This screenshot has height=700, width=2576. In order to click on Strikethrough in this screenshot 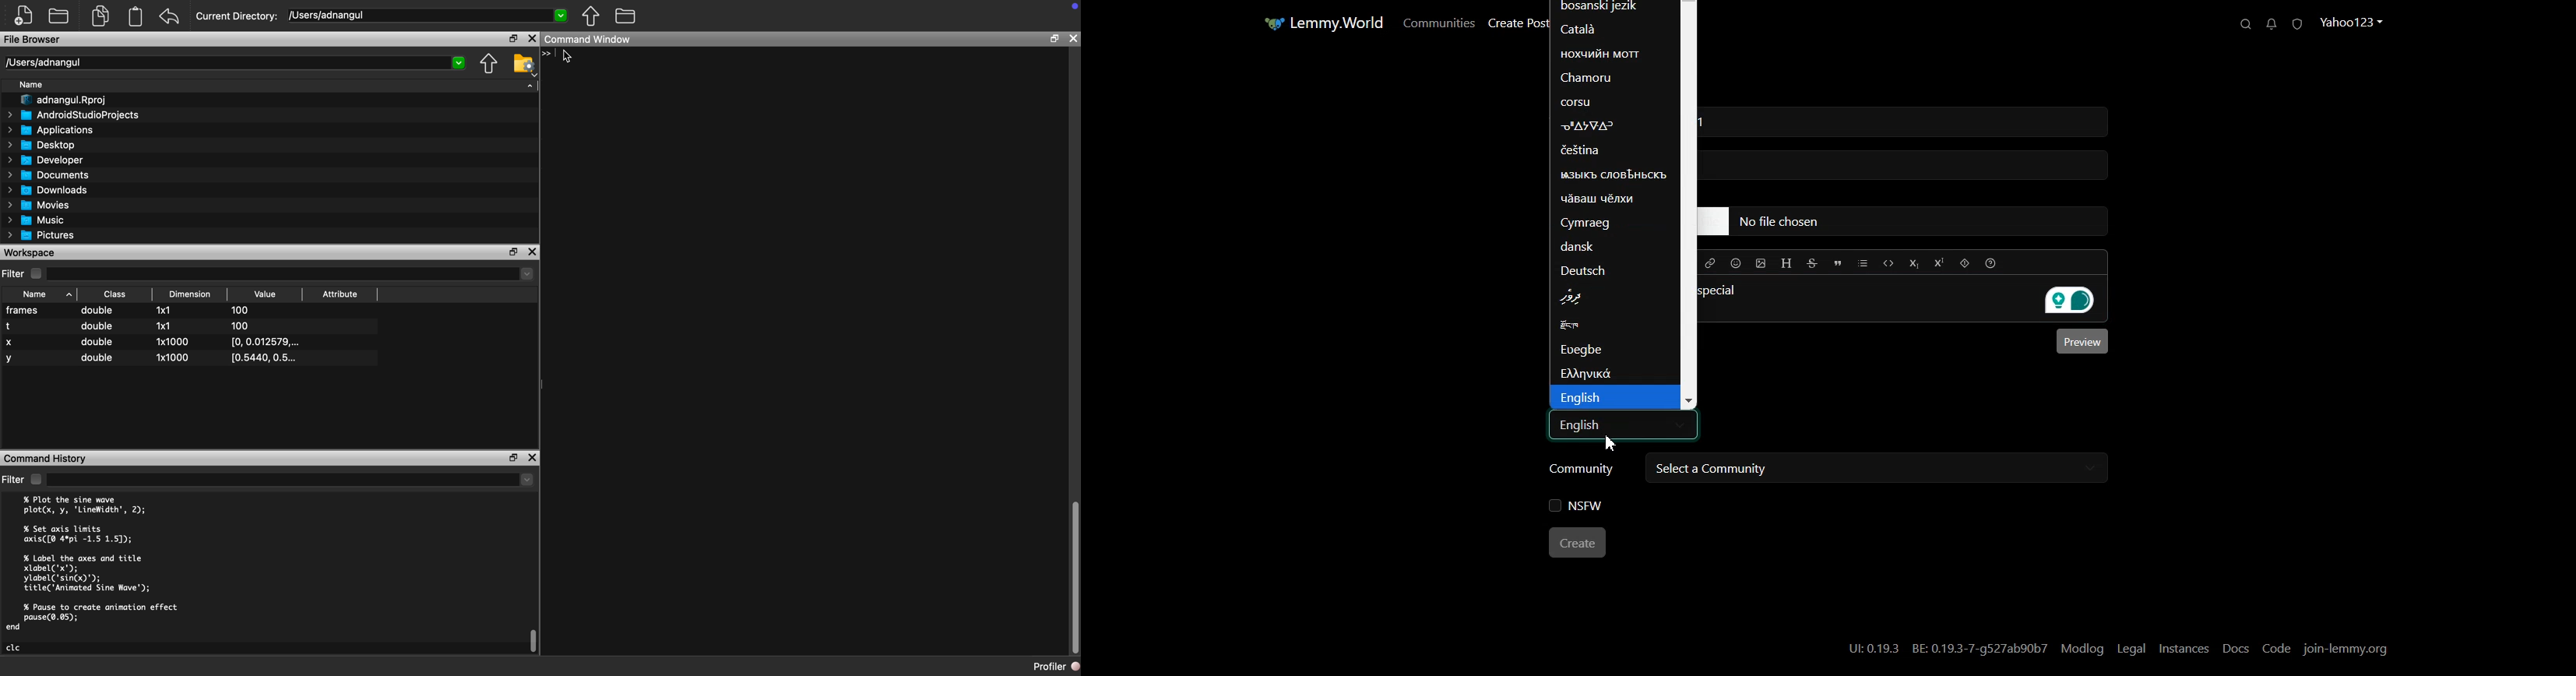, I will do `click(1813, 263)`.